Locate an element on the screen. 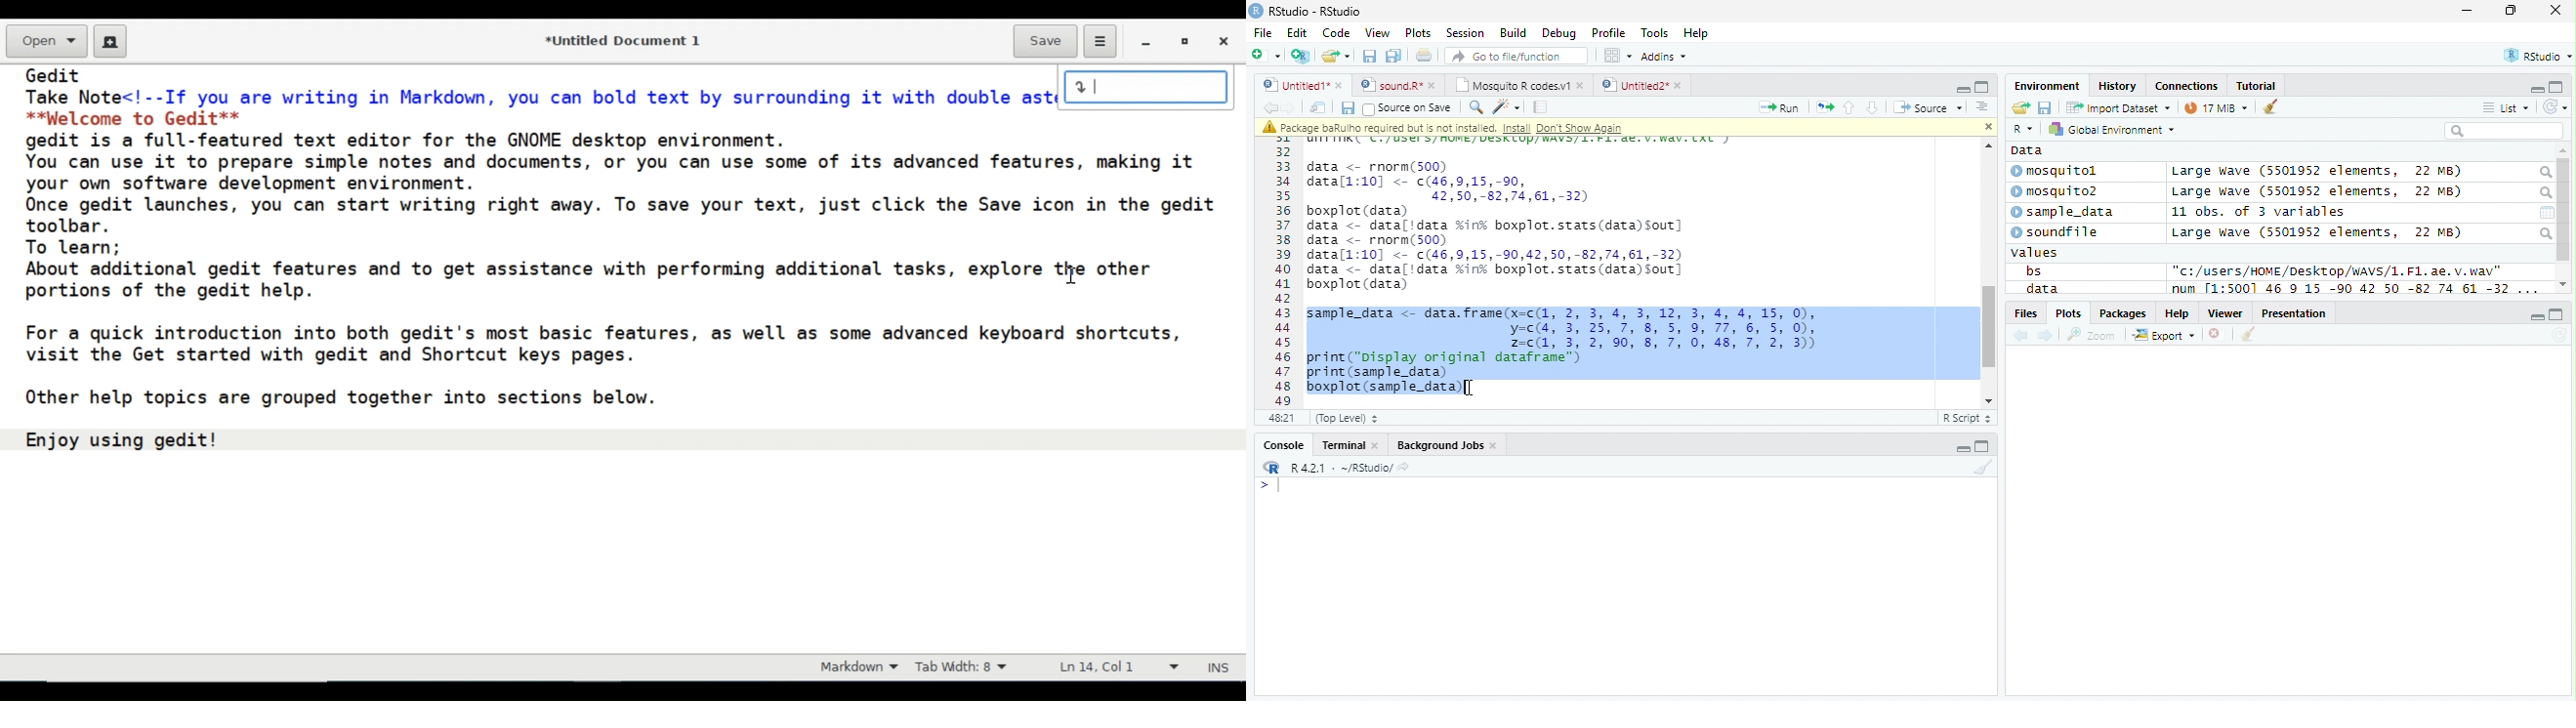  Session is located at coordinates (1465, 32).